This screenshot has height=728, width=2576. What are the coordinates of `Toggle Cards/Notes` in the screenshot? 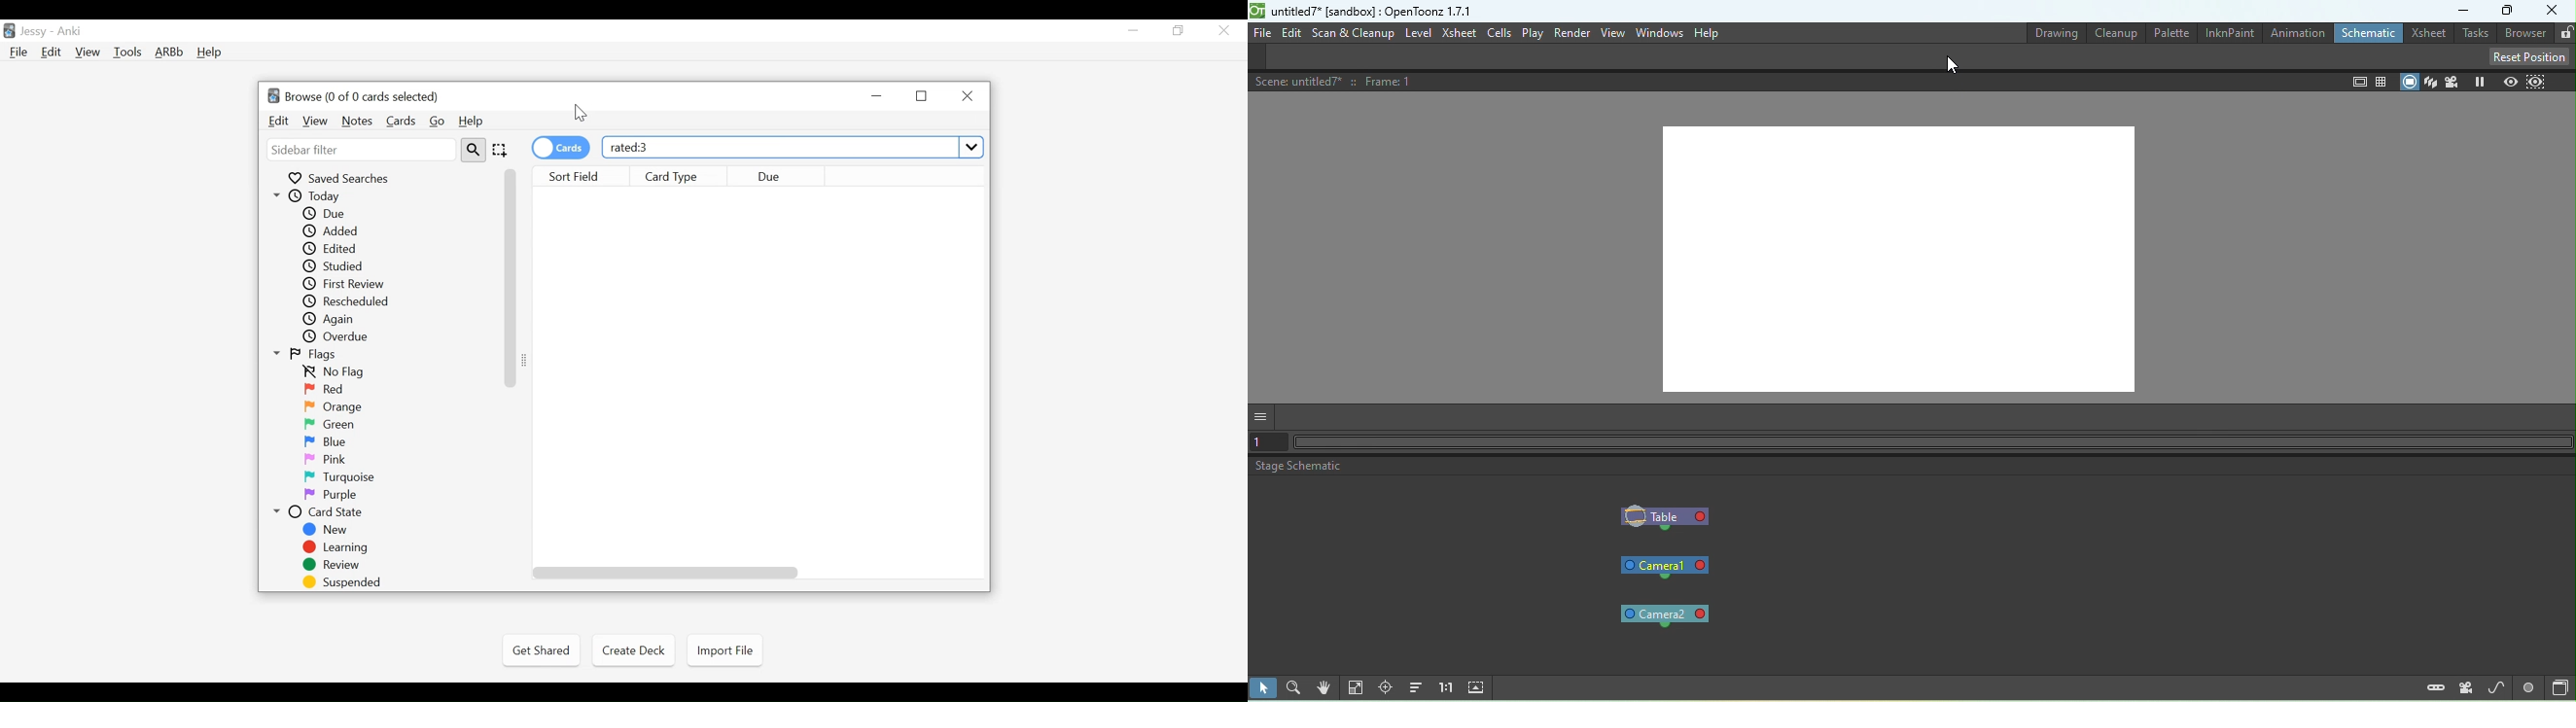 It's located at (560, 148).